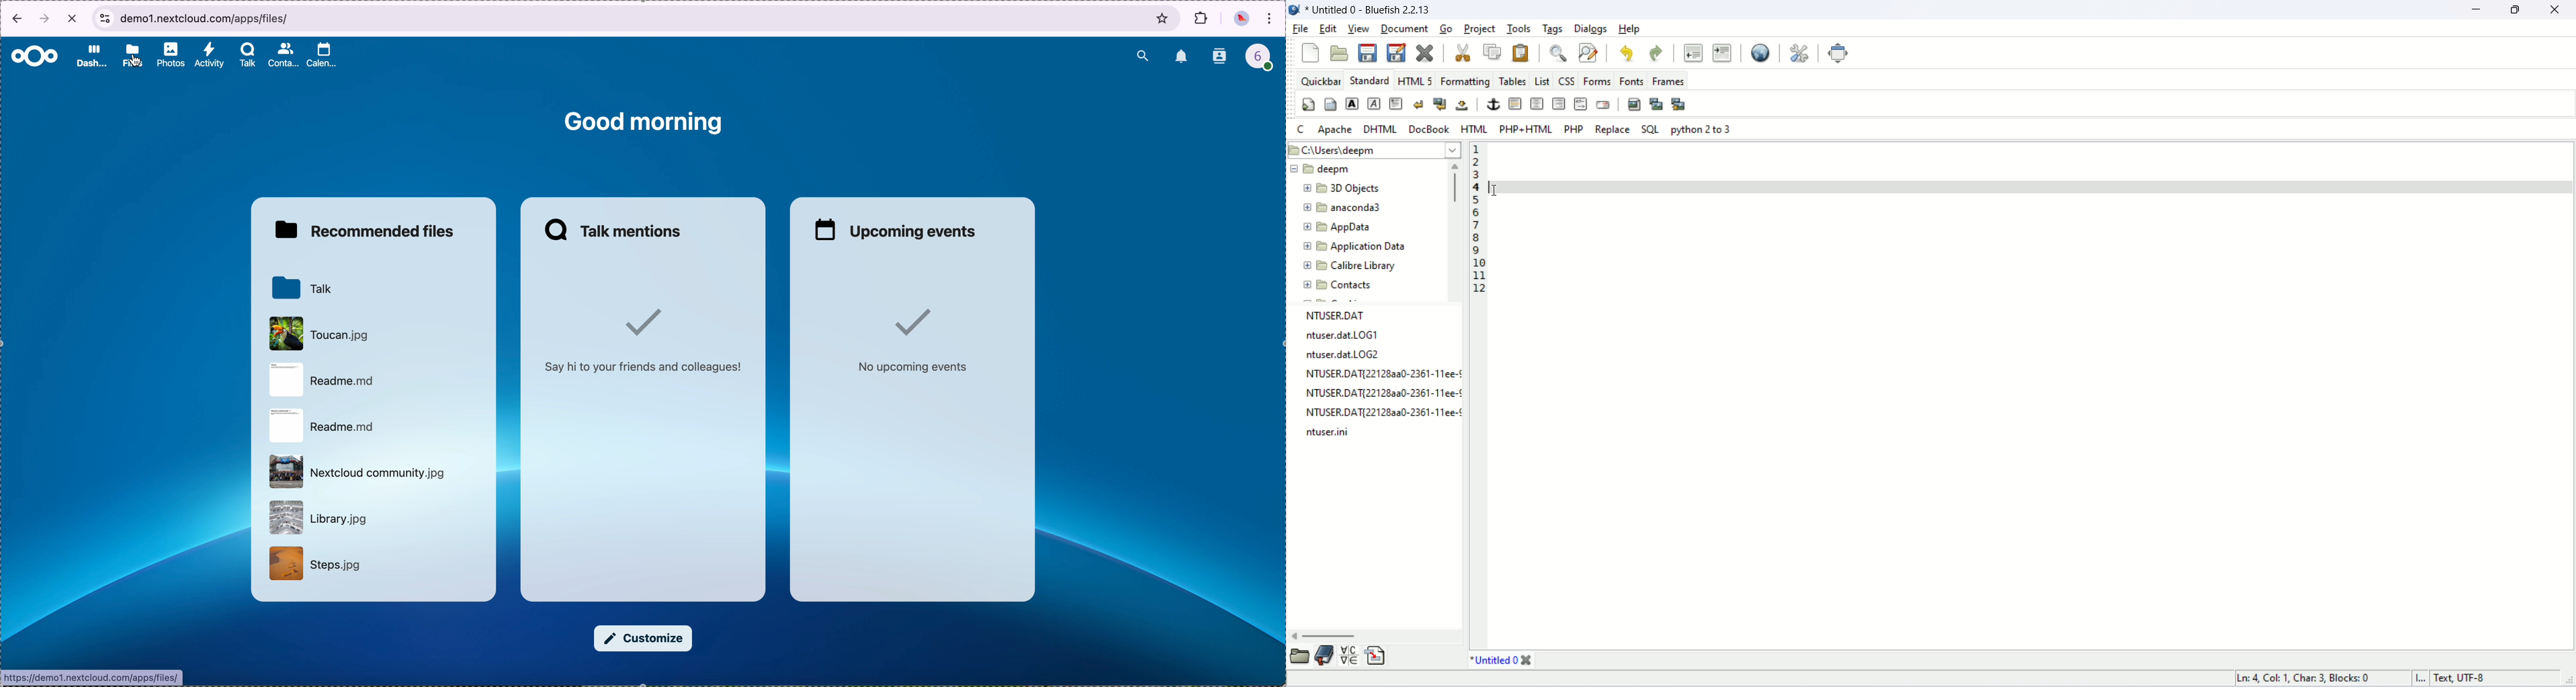  I want to click on PHP, so click(1575, 129).